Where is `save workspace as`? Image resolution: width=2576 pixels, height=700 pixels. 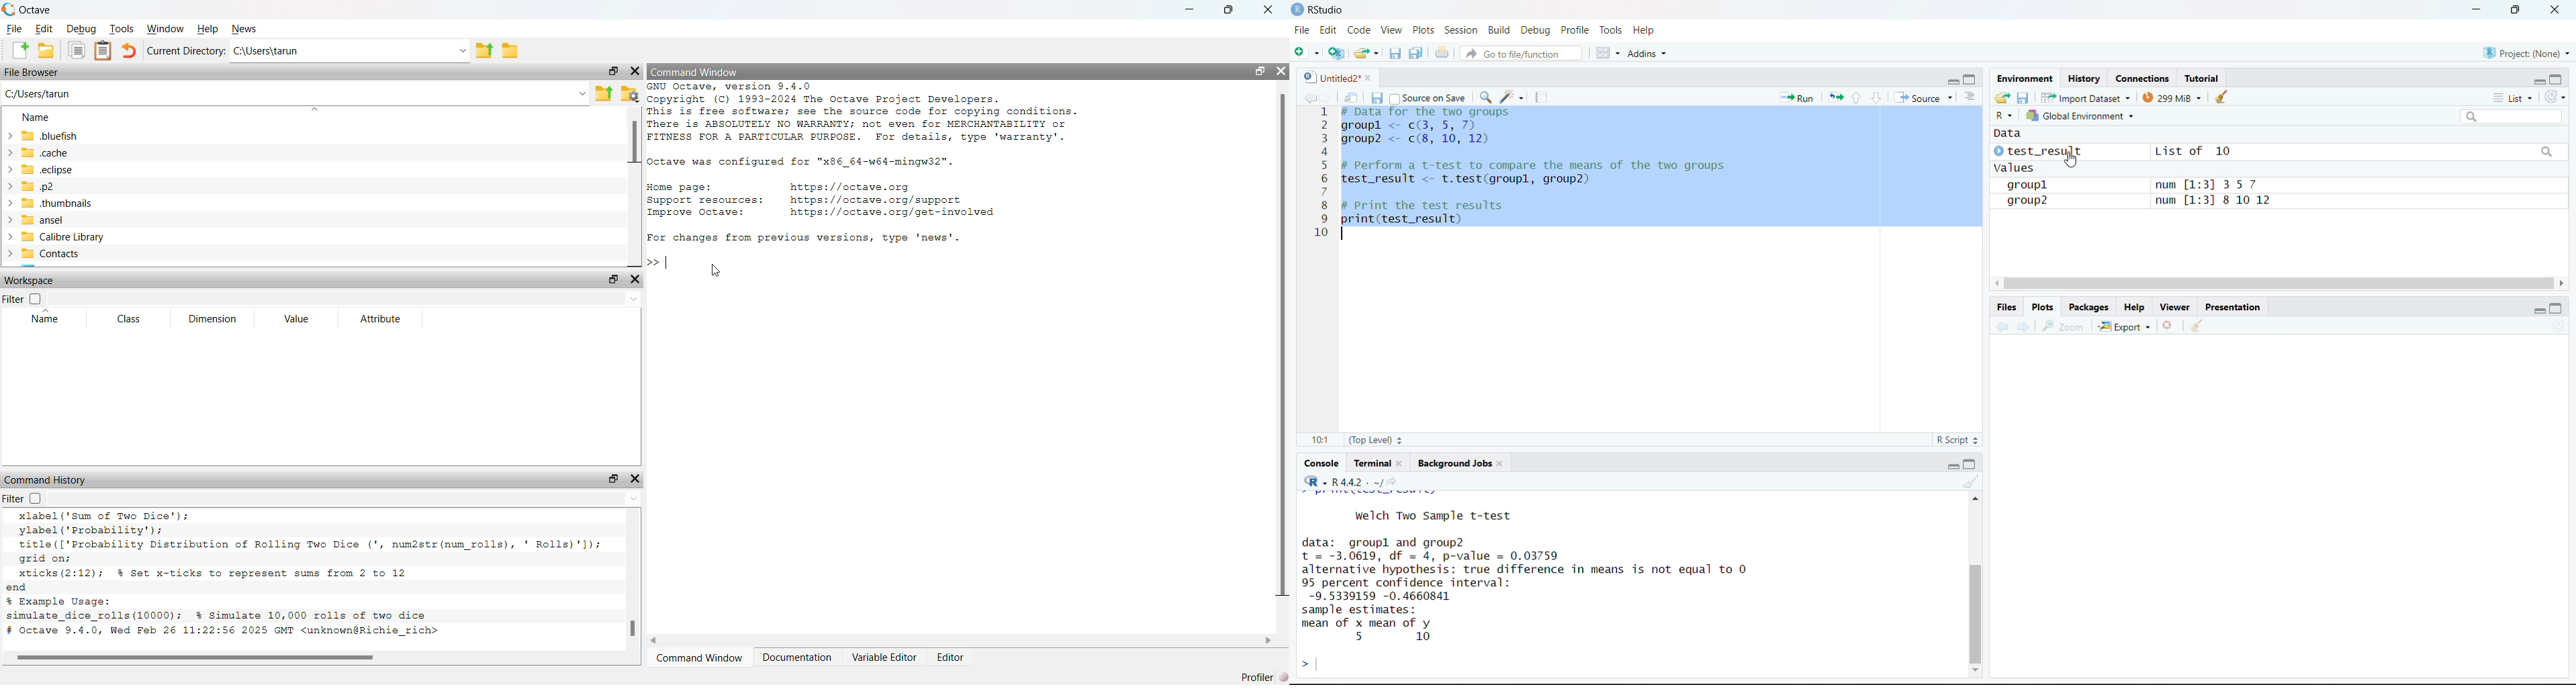 save workspace as is located at coordinates (2023, 98).